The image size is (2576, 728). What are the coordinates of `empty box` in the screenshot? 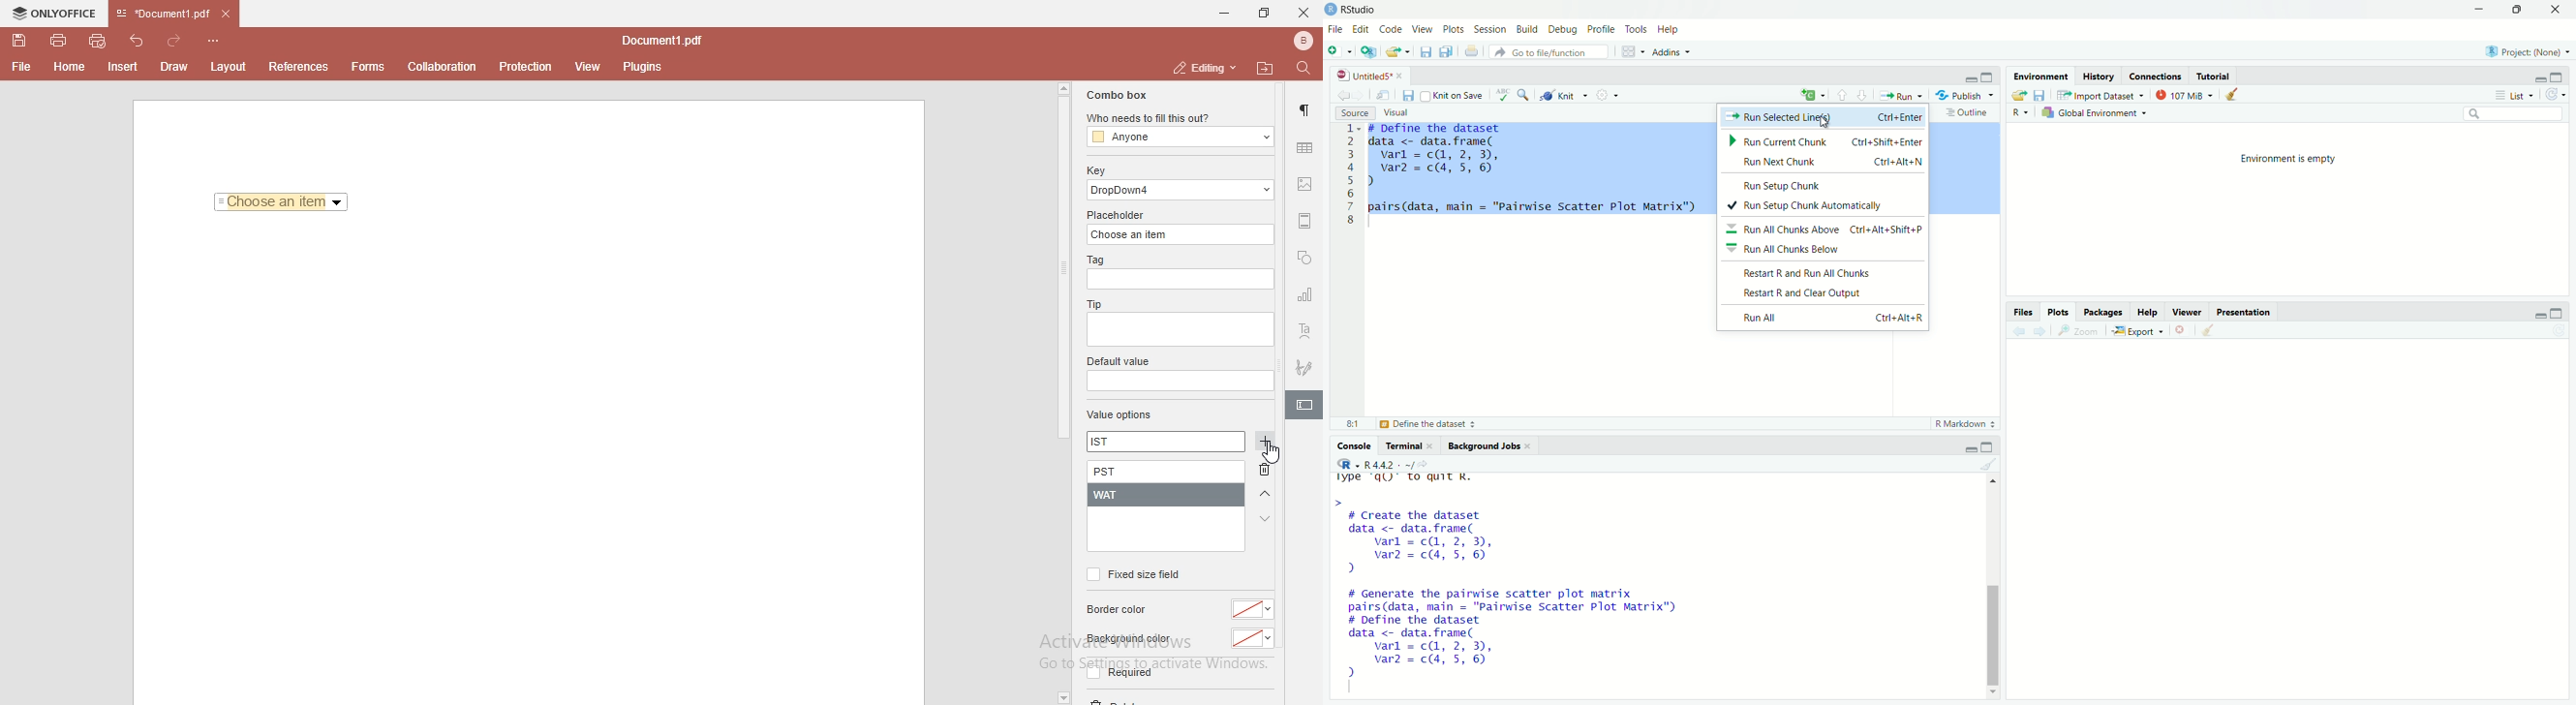 It's located at (1179, 382).